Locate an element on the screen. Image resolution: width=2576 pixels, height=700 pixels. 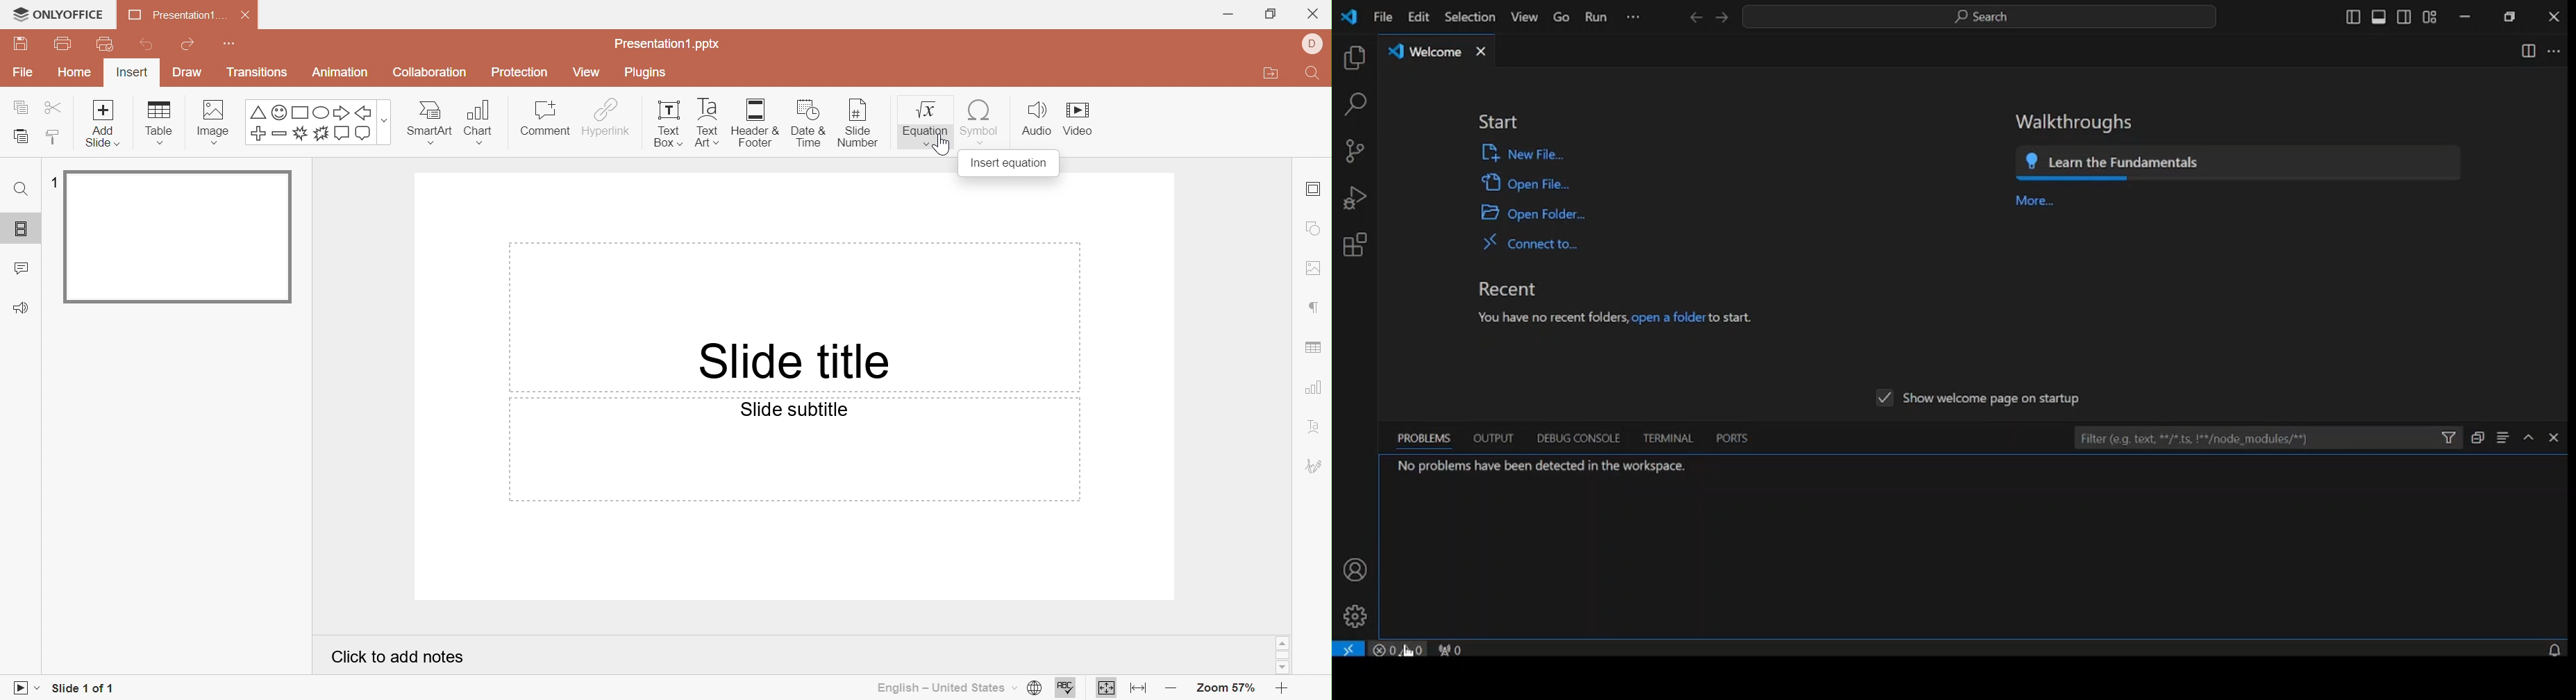
view is located at coordinates (1522, 18).